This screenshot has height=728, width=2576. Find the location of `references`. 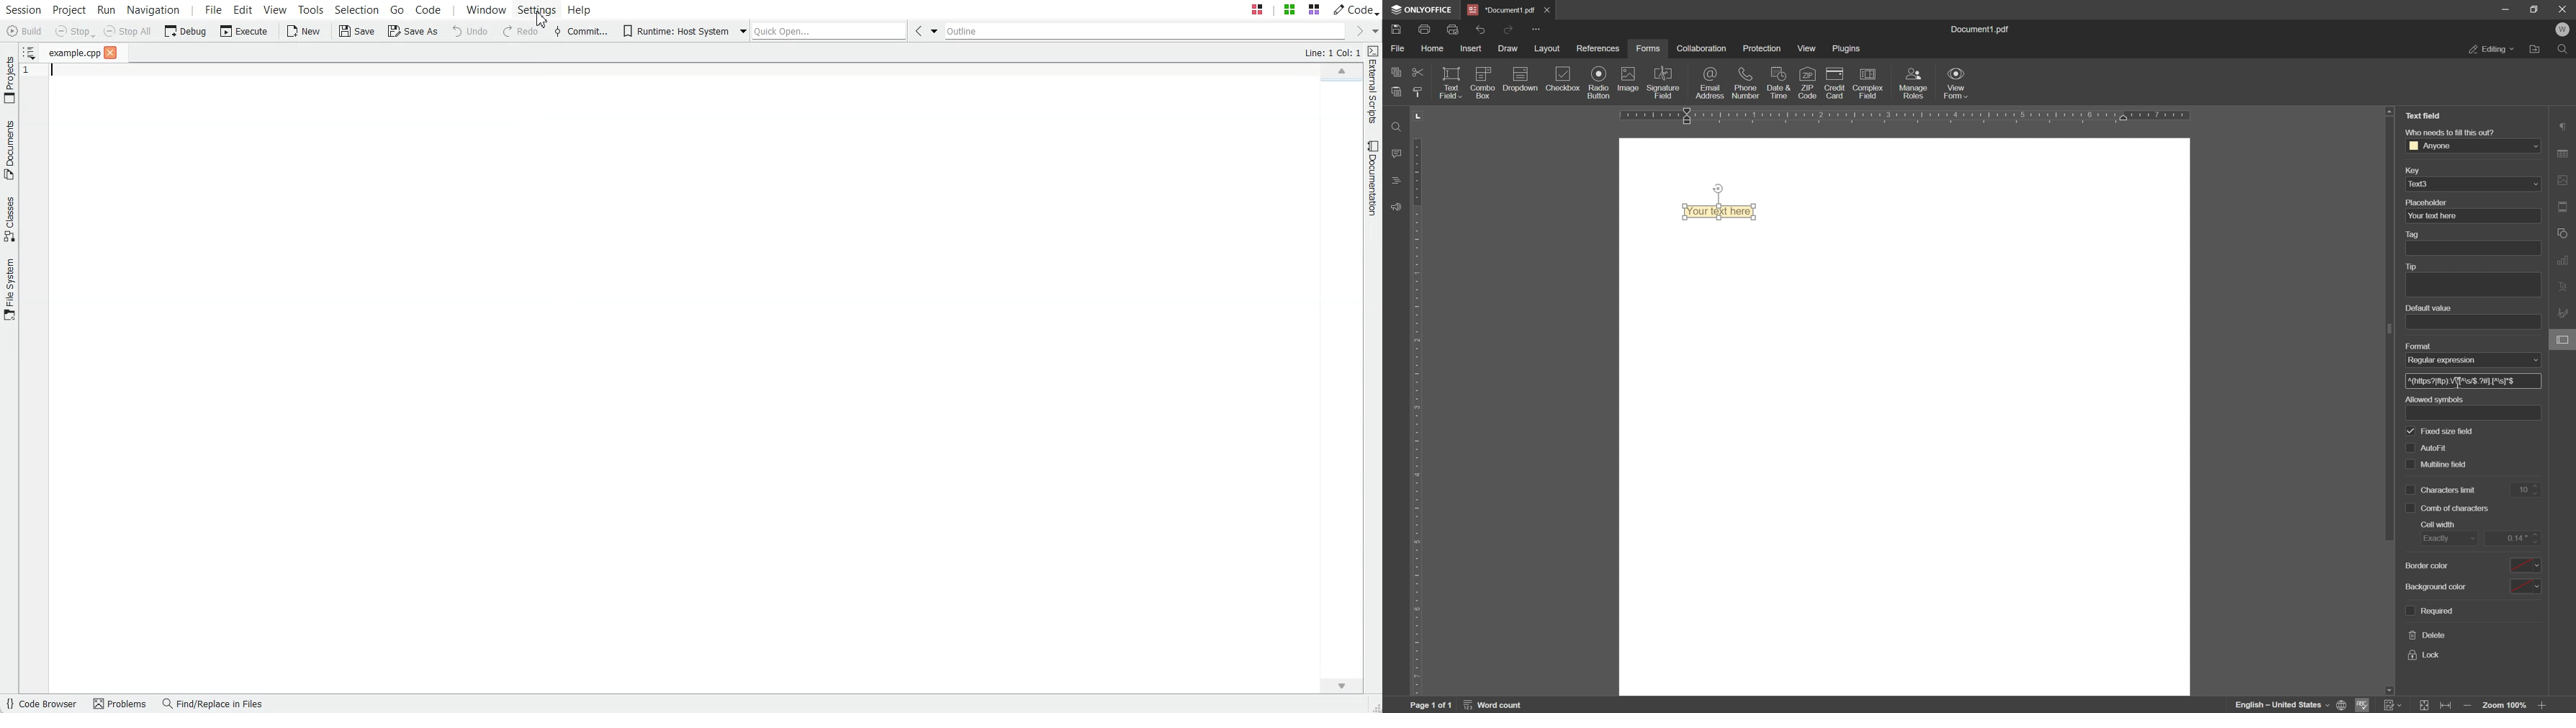

references is located at coordinates (1598, 48).